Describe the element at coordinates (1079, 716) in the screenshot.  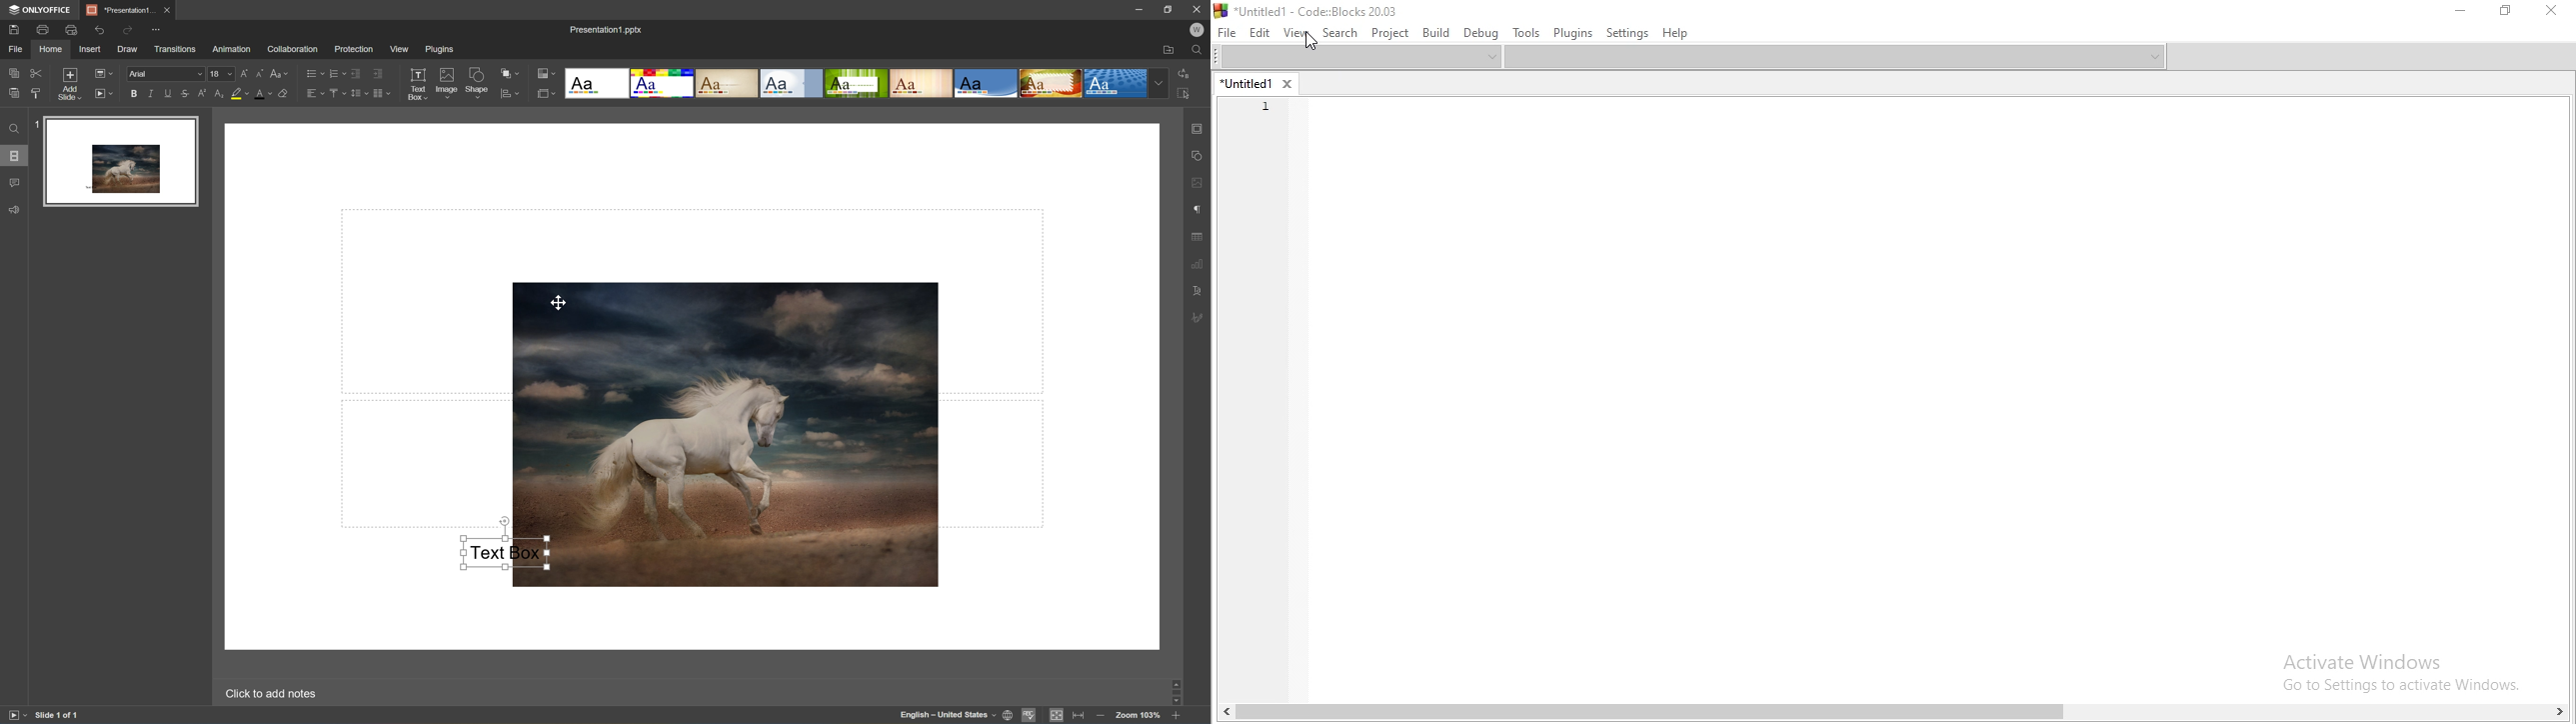
I see `Fit to width` at that location.